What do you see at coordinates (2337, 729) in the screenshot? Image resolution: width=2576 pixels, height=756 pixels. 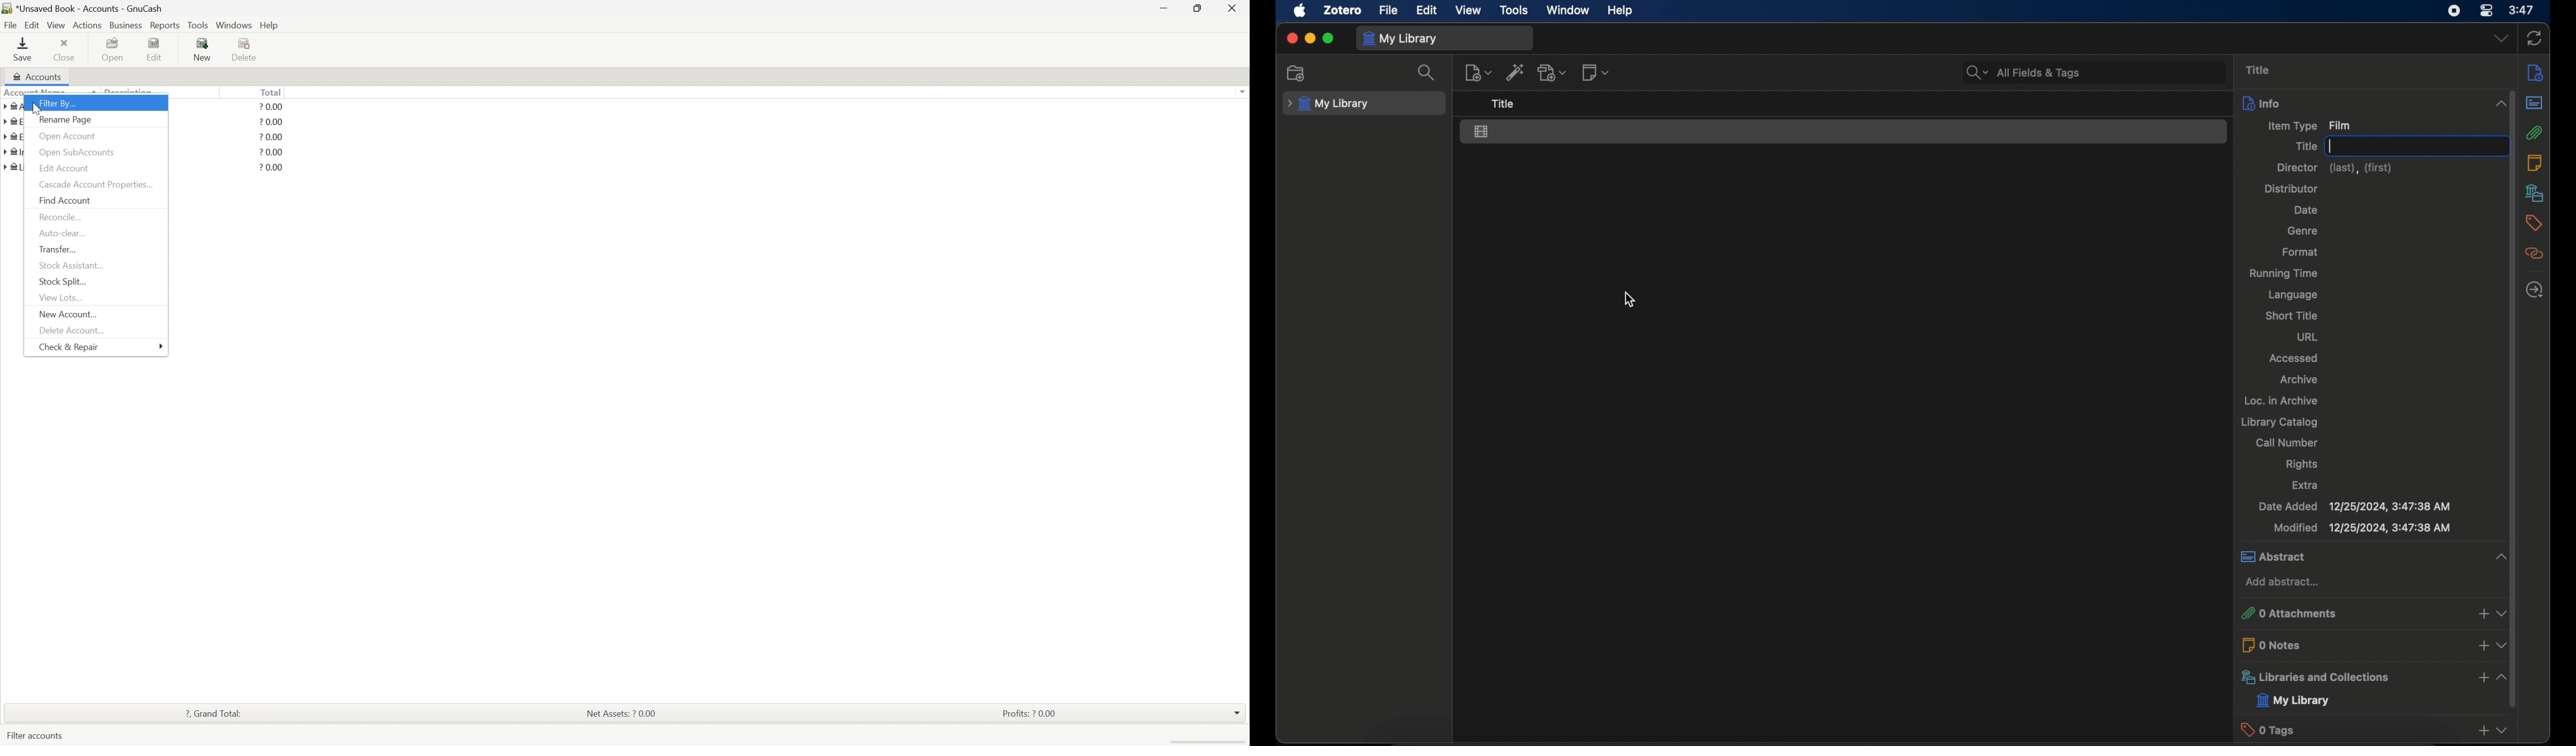 I see `0 tags` at bounding box center [2337, 729].